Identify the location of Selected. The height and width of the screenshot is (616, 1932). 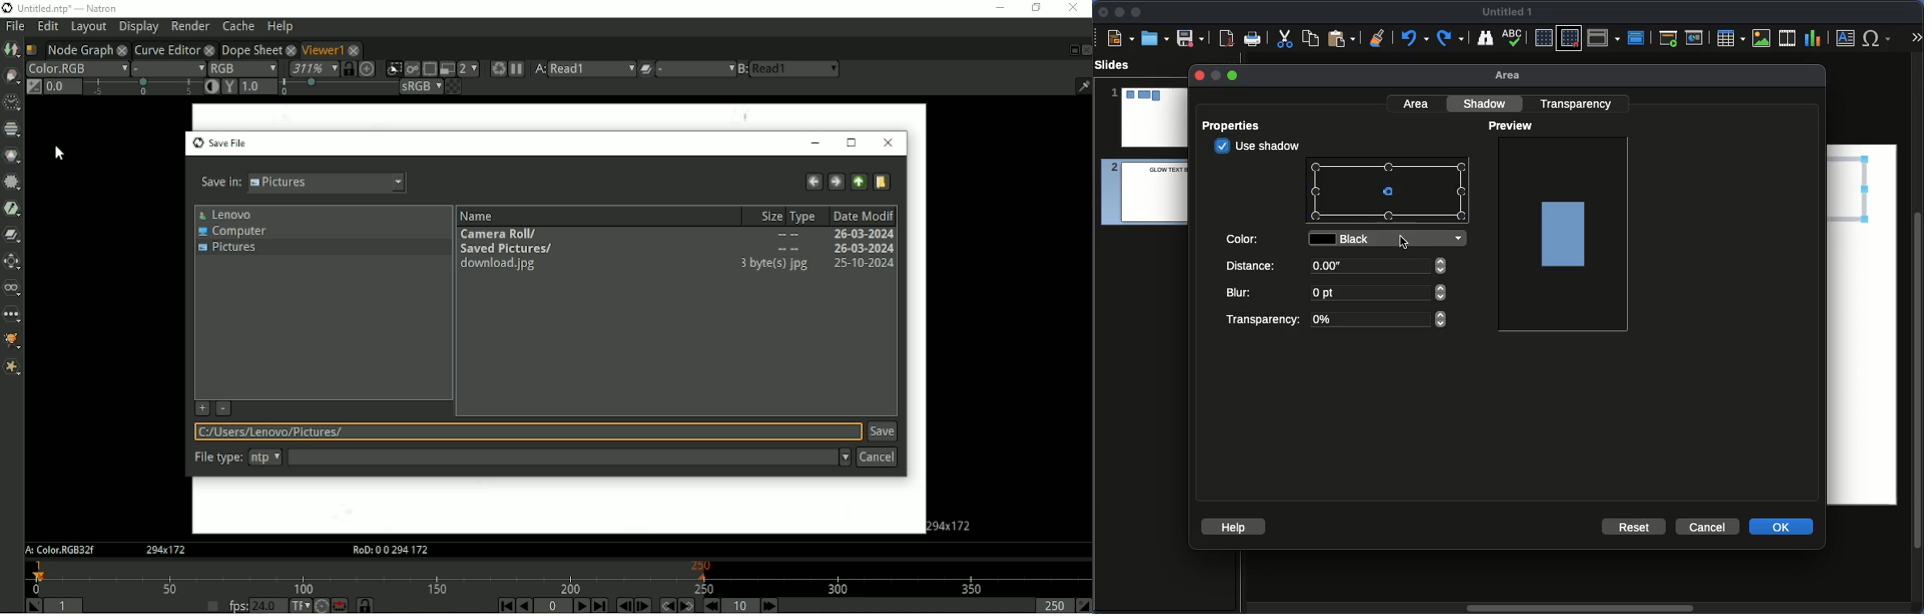
(1392, 193).